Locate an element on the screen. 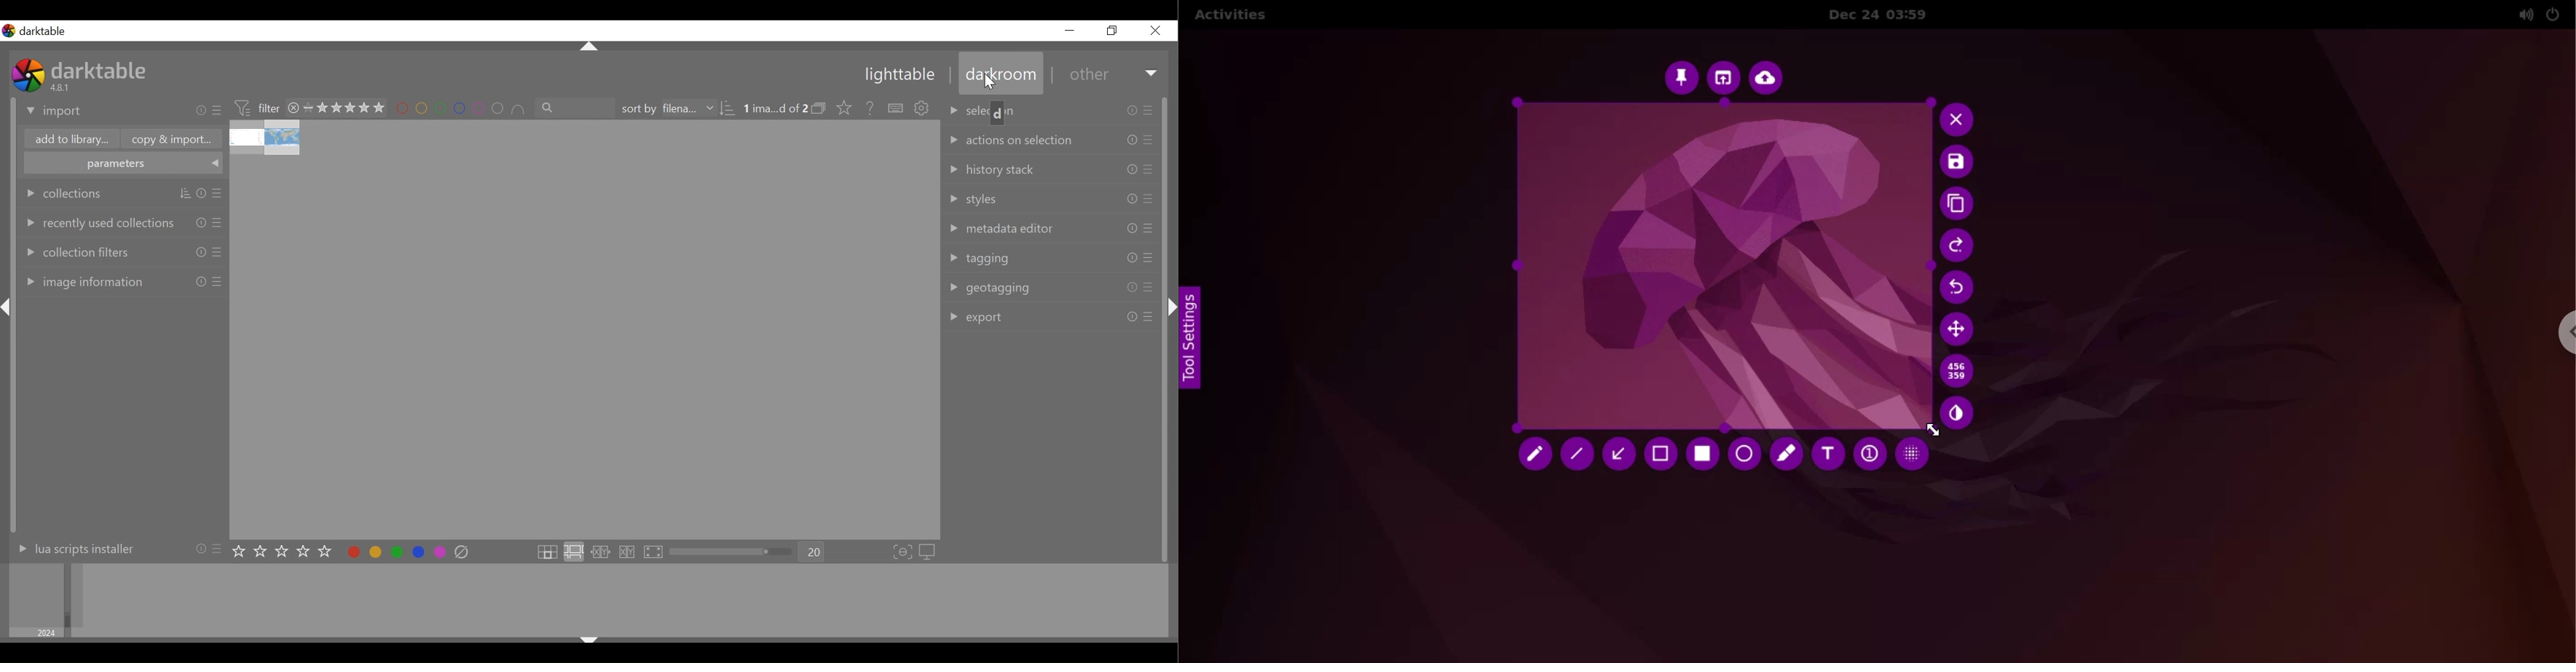 The image size is (2576, 672). geotagging is located at coordinates (1016, 286).